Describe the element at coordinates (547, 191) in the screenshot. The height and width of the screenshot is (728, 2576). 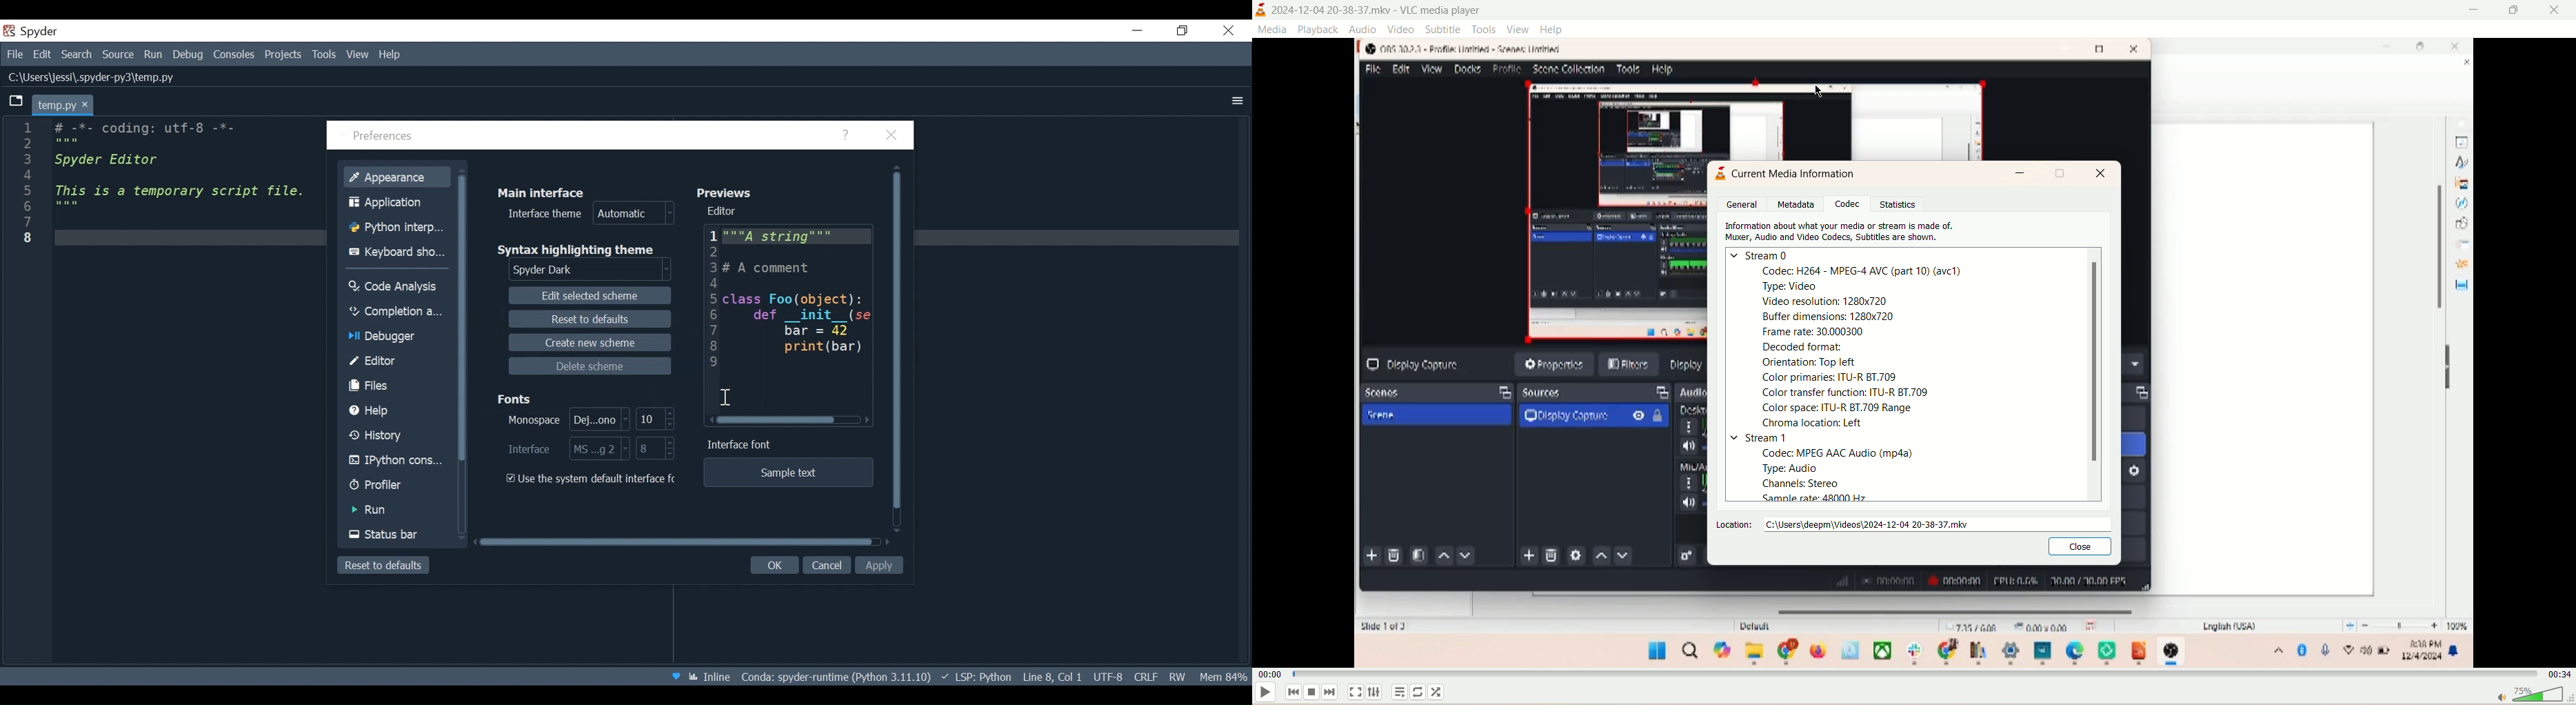
I see `Main Interface` at that location.